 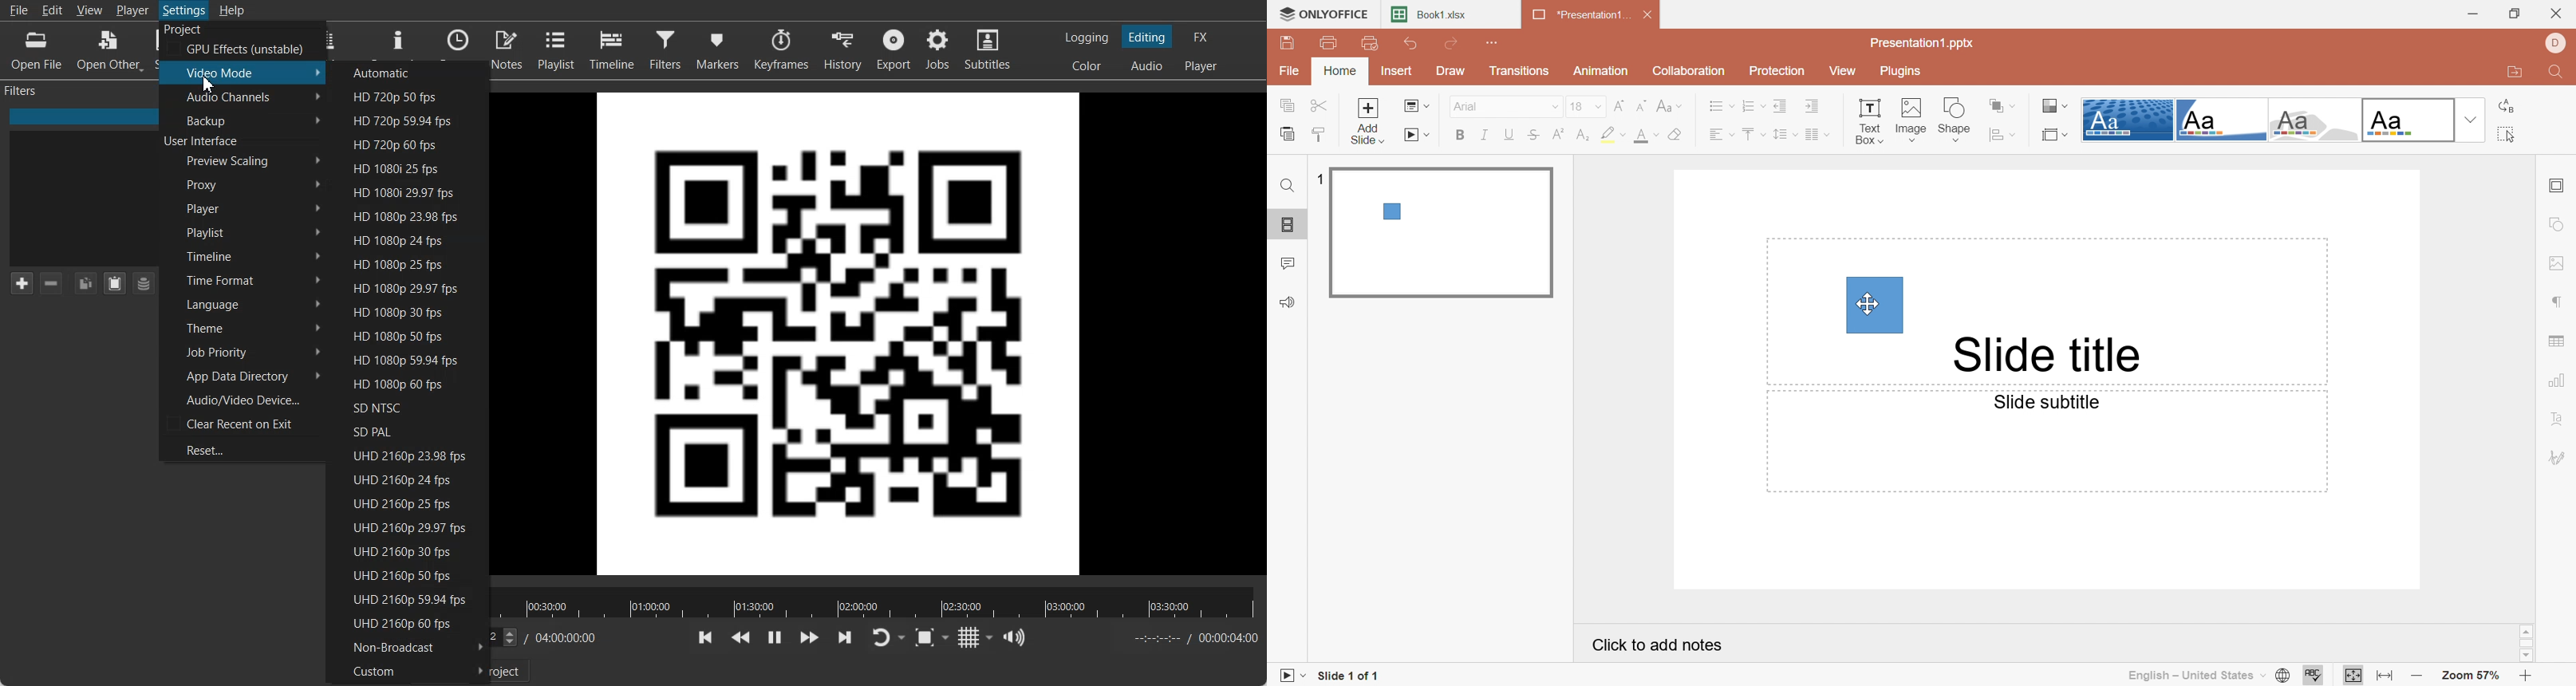 I want to click on Scroll Up, so click(x=2526, y=631).